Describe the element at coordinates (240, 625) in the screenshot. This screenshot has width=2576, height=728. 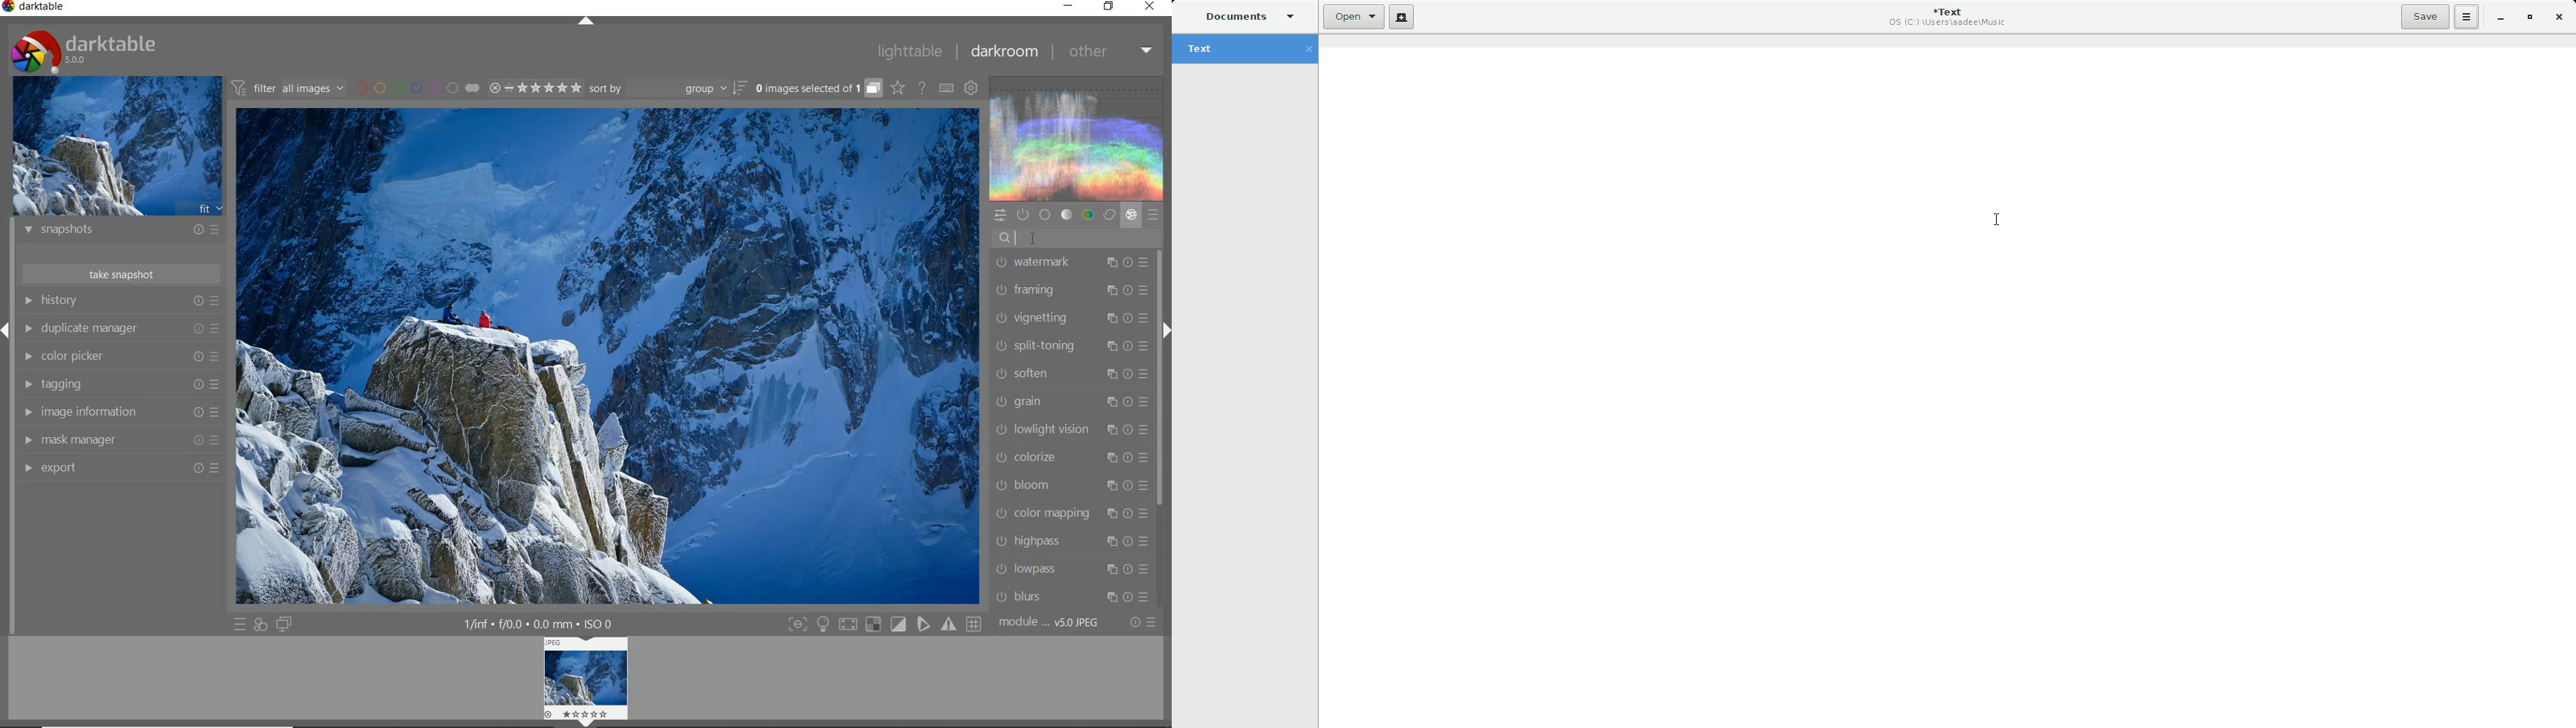
I see `quick access to presets` at that location.